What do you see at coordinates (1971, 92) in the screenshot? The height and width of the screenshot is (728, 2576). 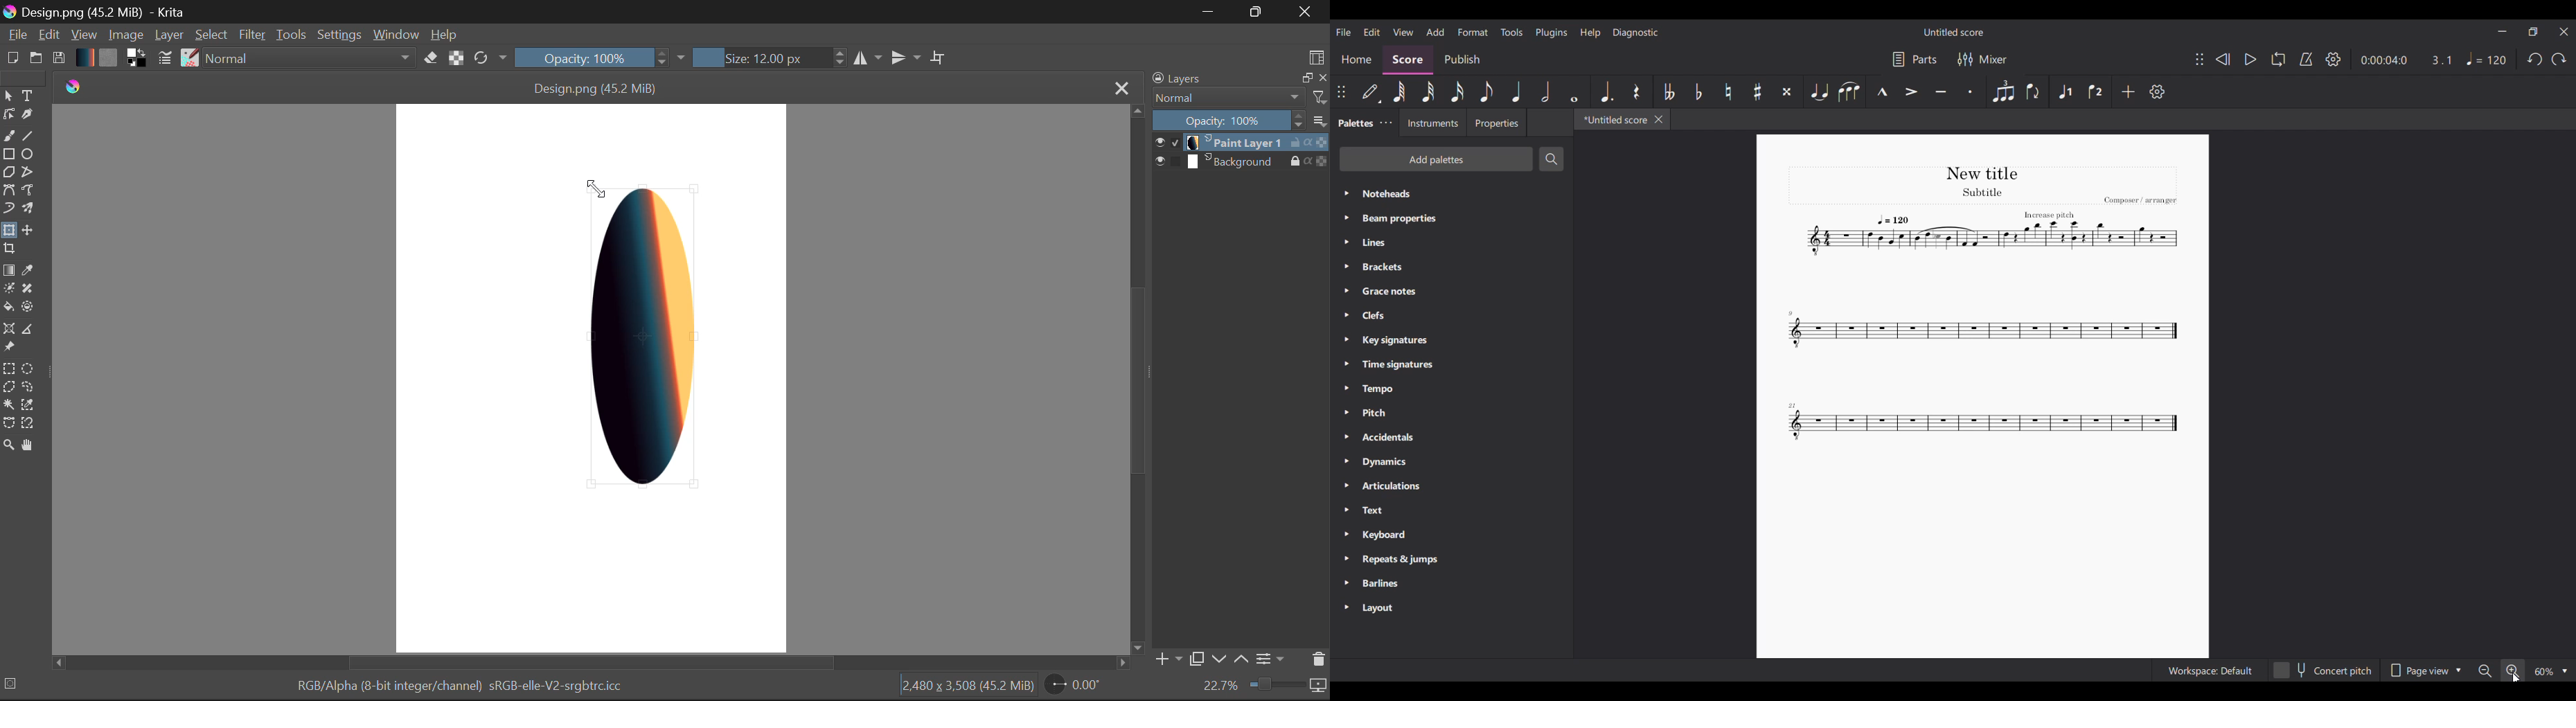 I see `Staccato` at bounding box center [1971, 92].